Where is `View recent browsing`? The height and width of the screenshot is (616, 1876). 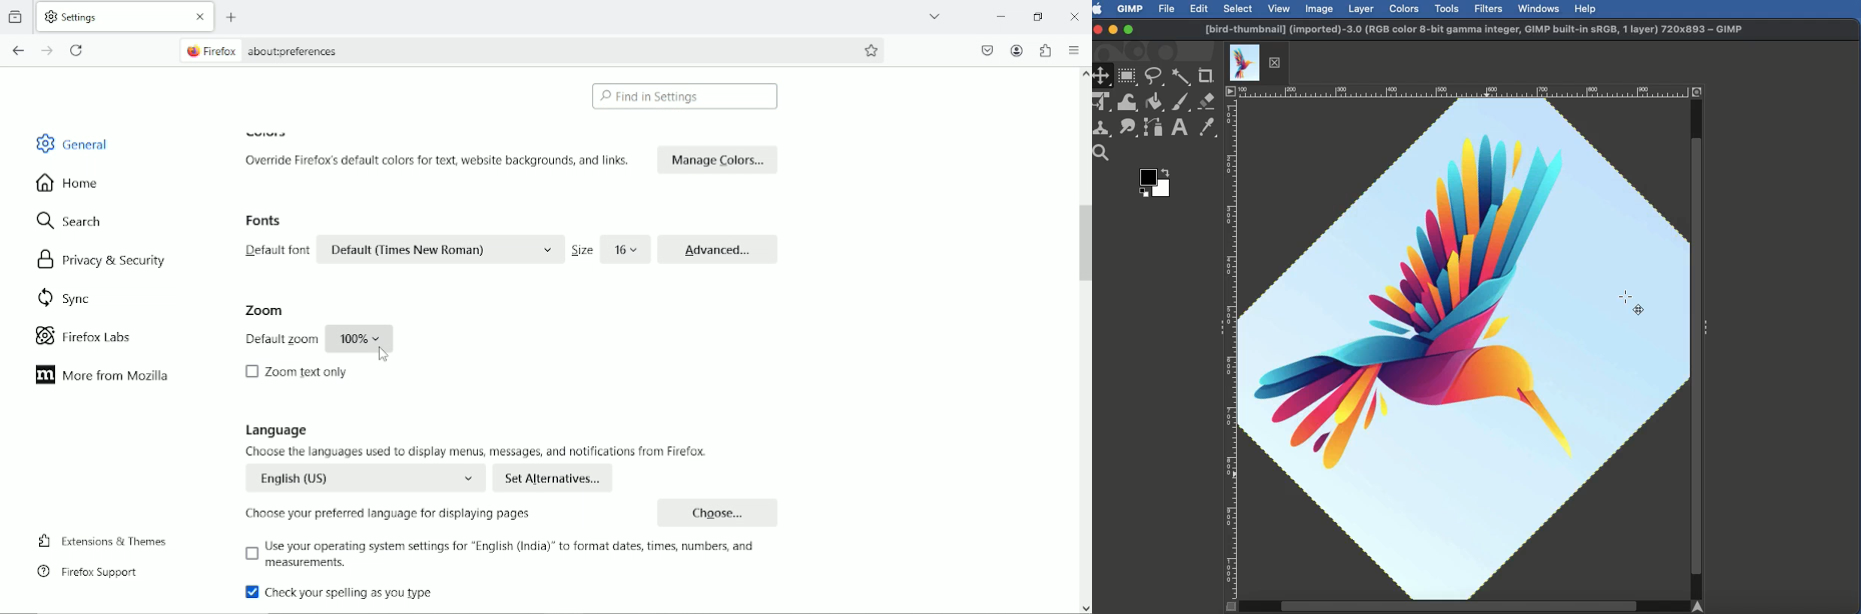 View recent browsing is located at coordinates (17, 15).